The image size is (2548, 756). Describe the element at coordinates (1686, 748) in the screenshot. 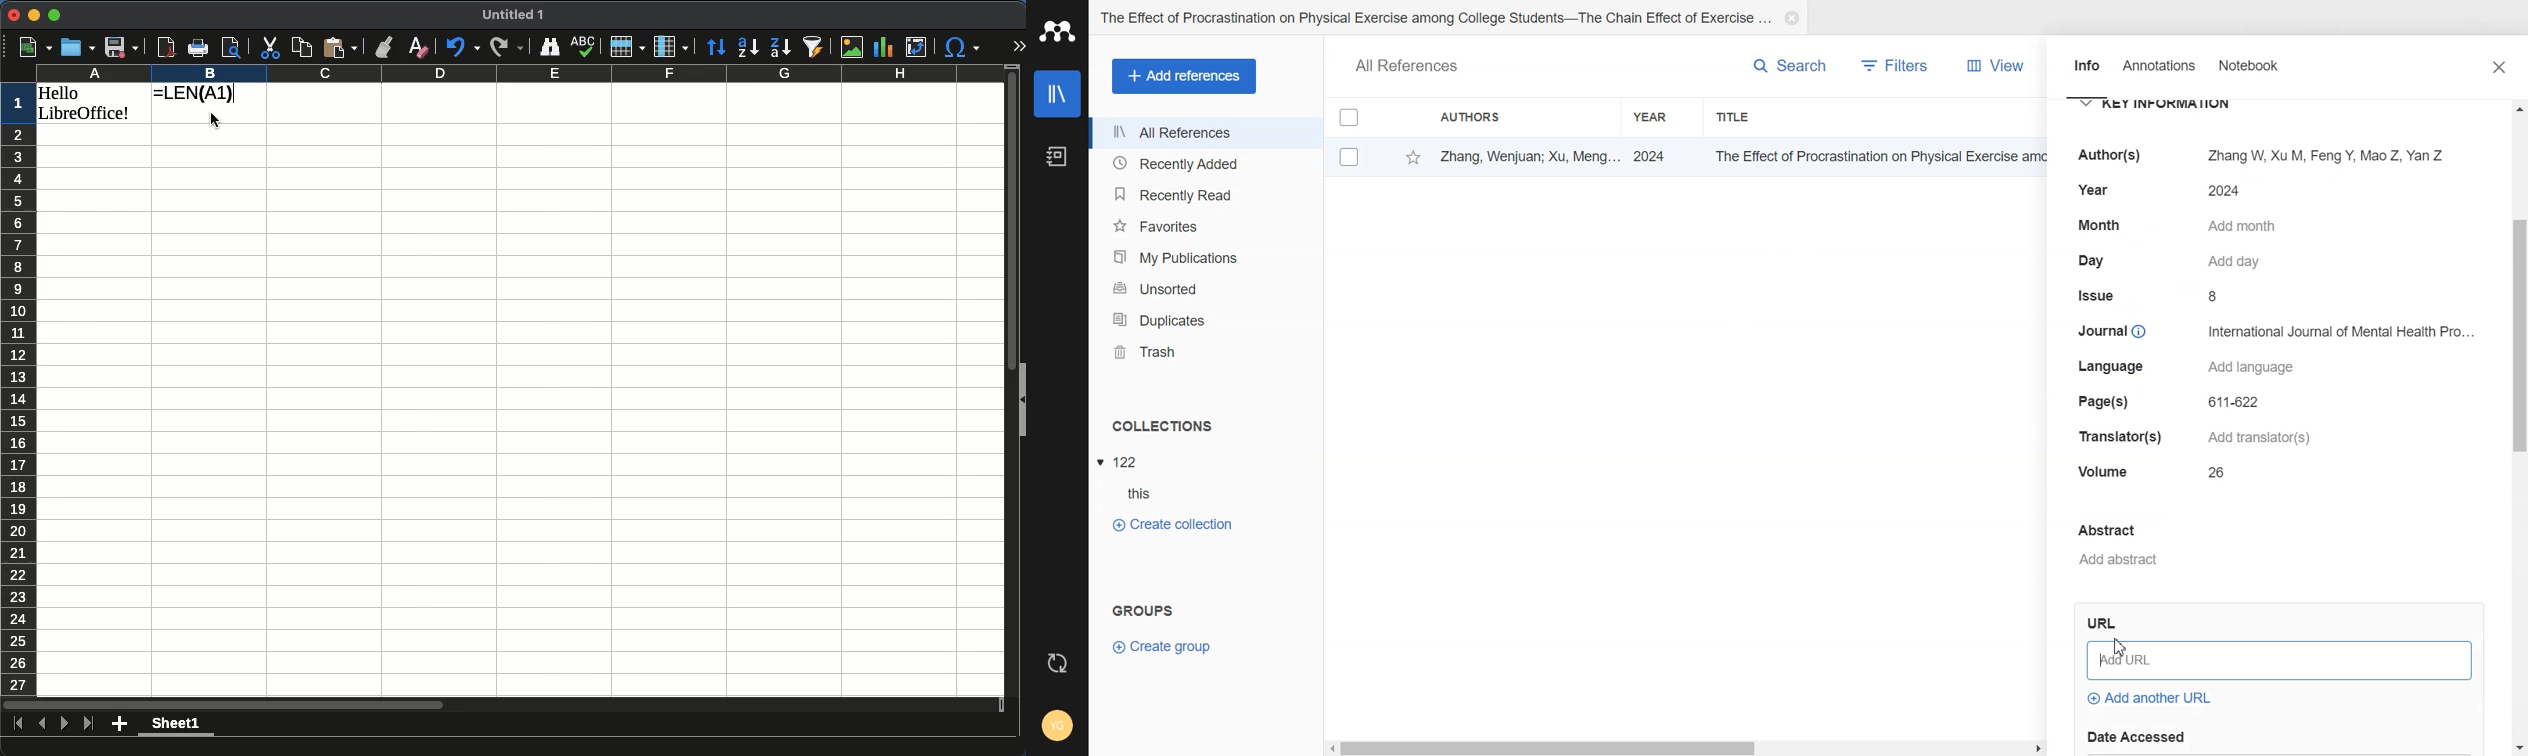

I see `Horizontal scroll bar` at that location.